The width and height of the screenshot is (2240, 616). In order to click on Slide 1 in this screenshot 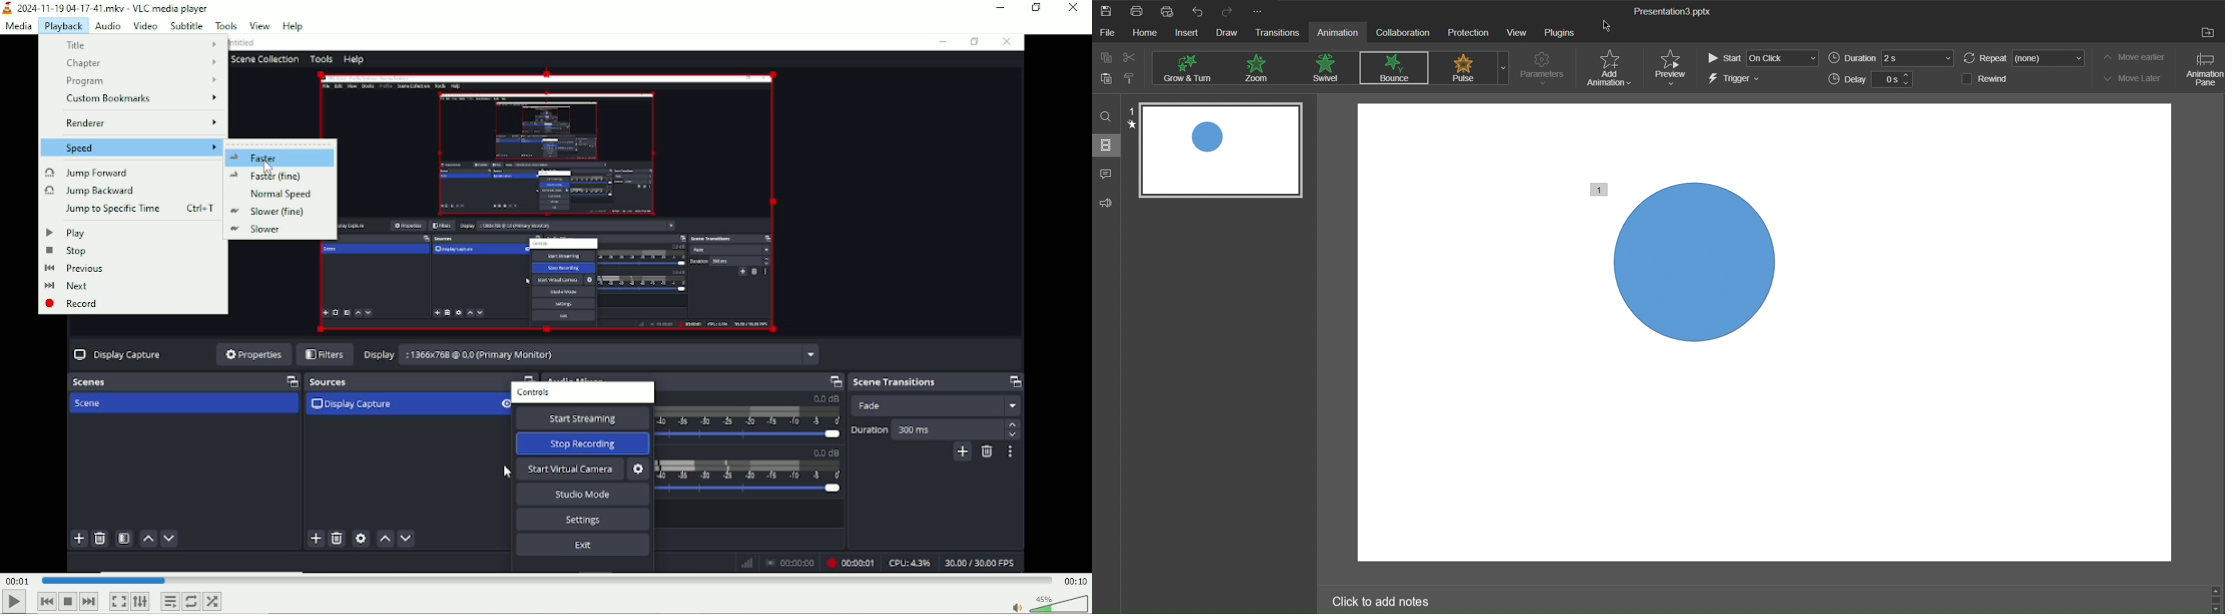, I will do `click(1222, 152)`.